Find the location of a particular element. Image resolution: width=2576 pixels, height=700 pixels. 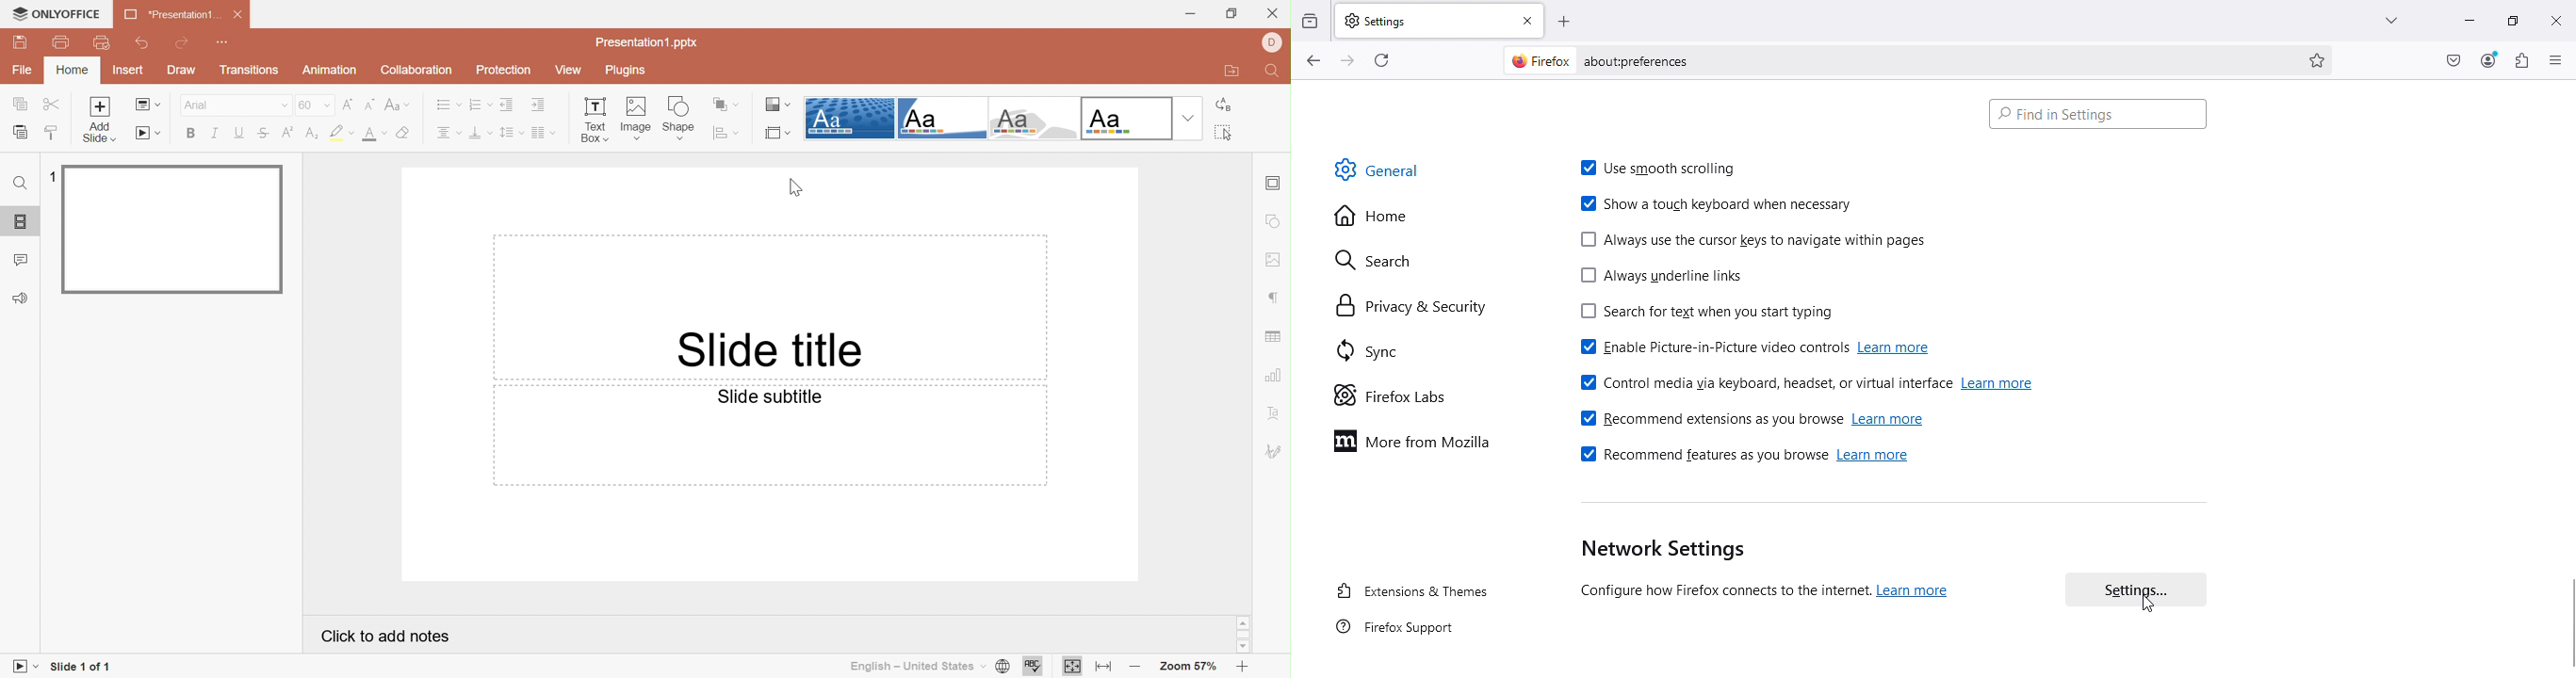

*Presentation1... is located at coordinates (171, 13).